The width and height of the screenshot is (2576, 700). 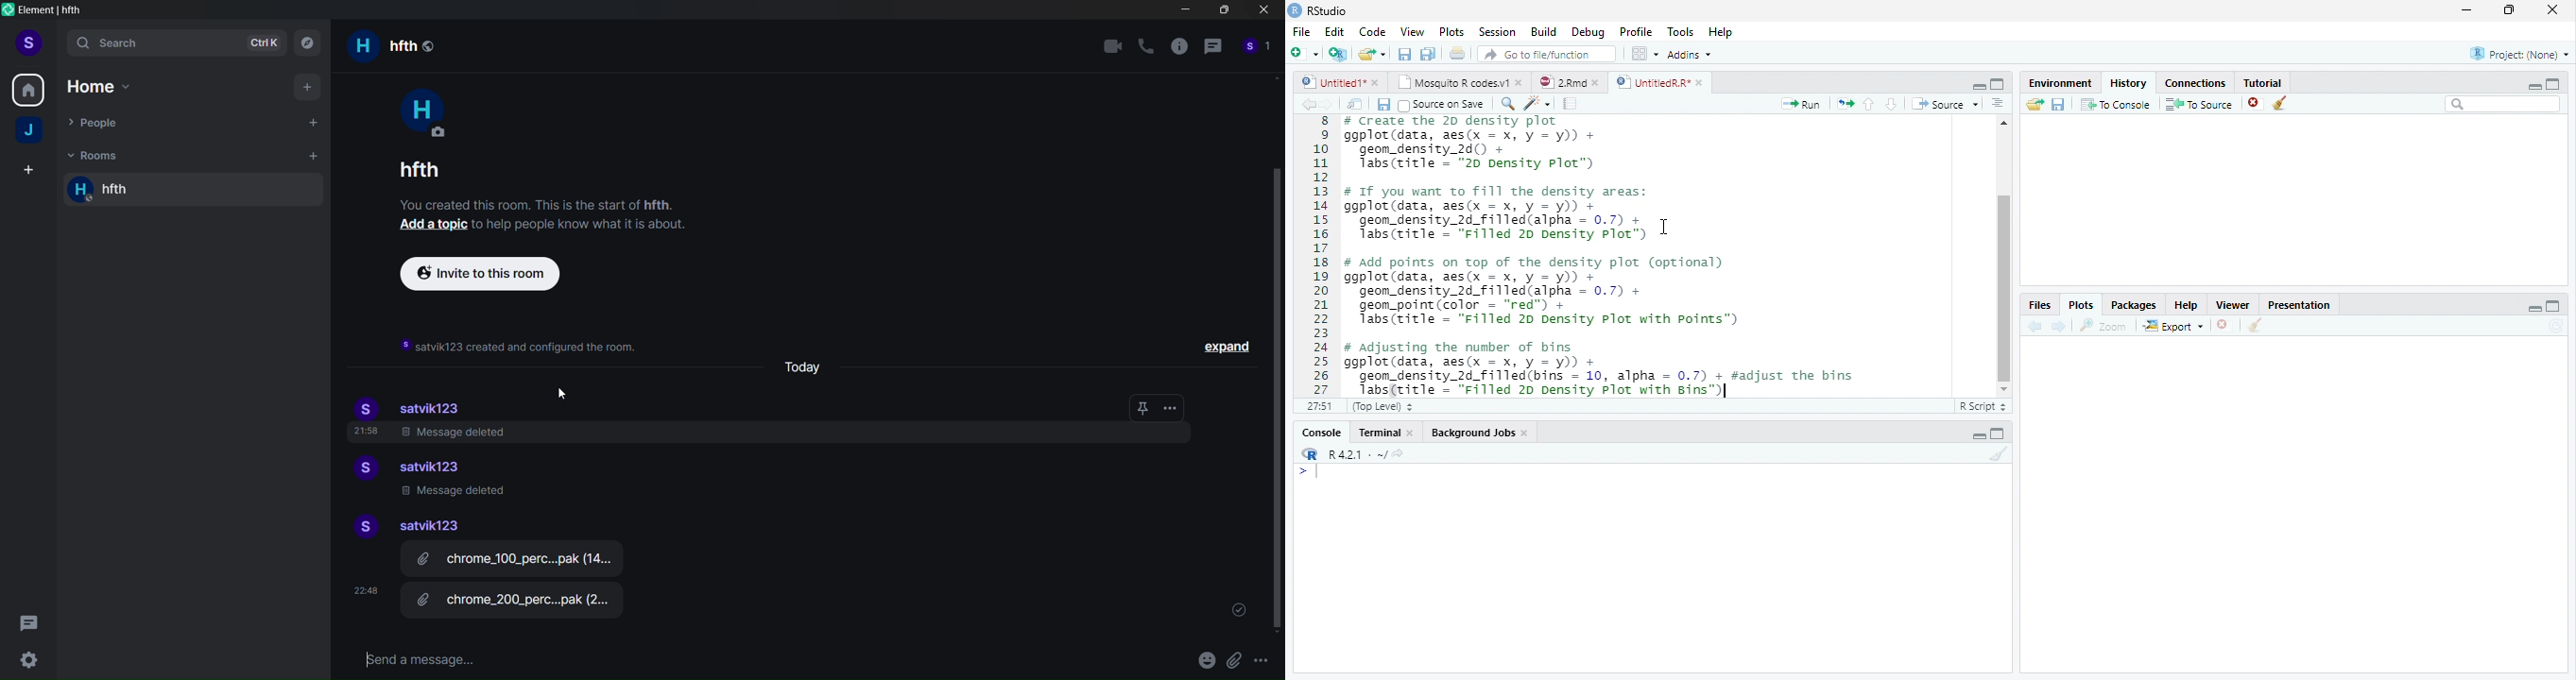 What do you see at coordinates (1304, 54) in the screenshot?
I see `New file` at bounding box center [1304, 54].